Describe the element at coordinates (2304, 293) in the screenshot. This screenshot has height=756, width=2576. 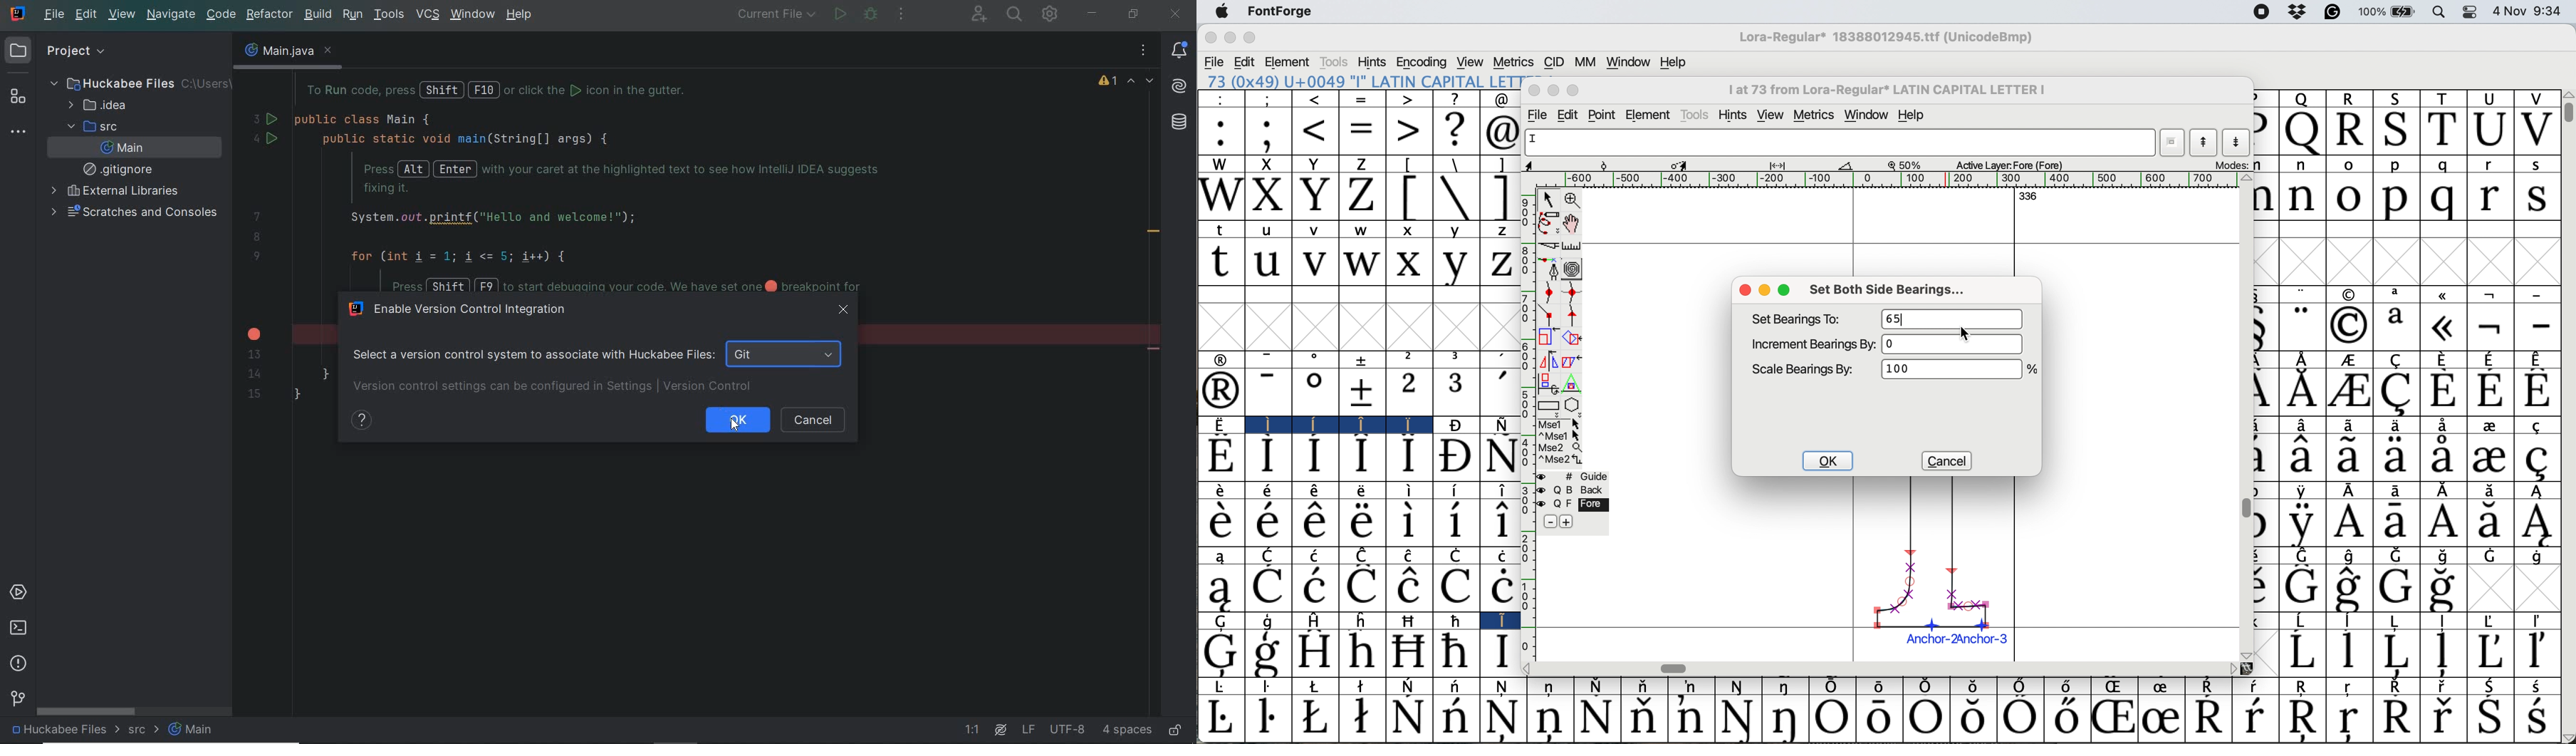
I see `"` at that location.